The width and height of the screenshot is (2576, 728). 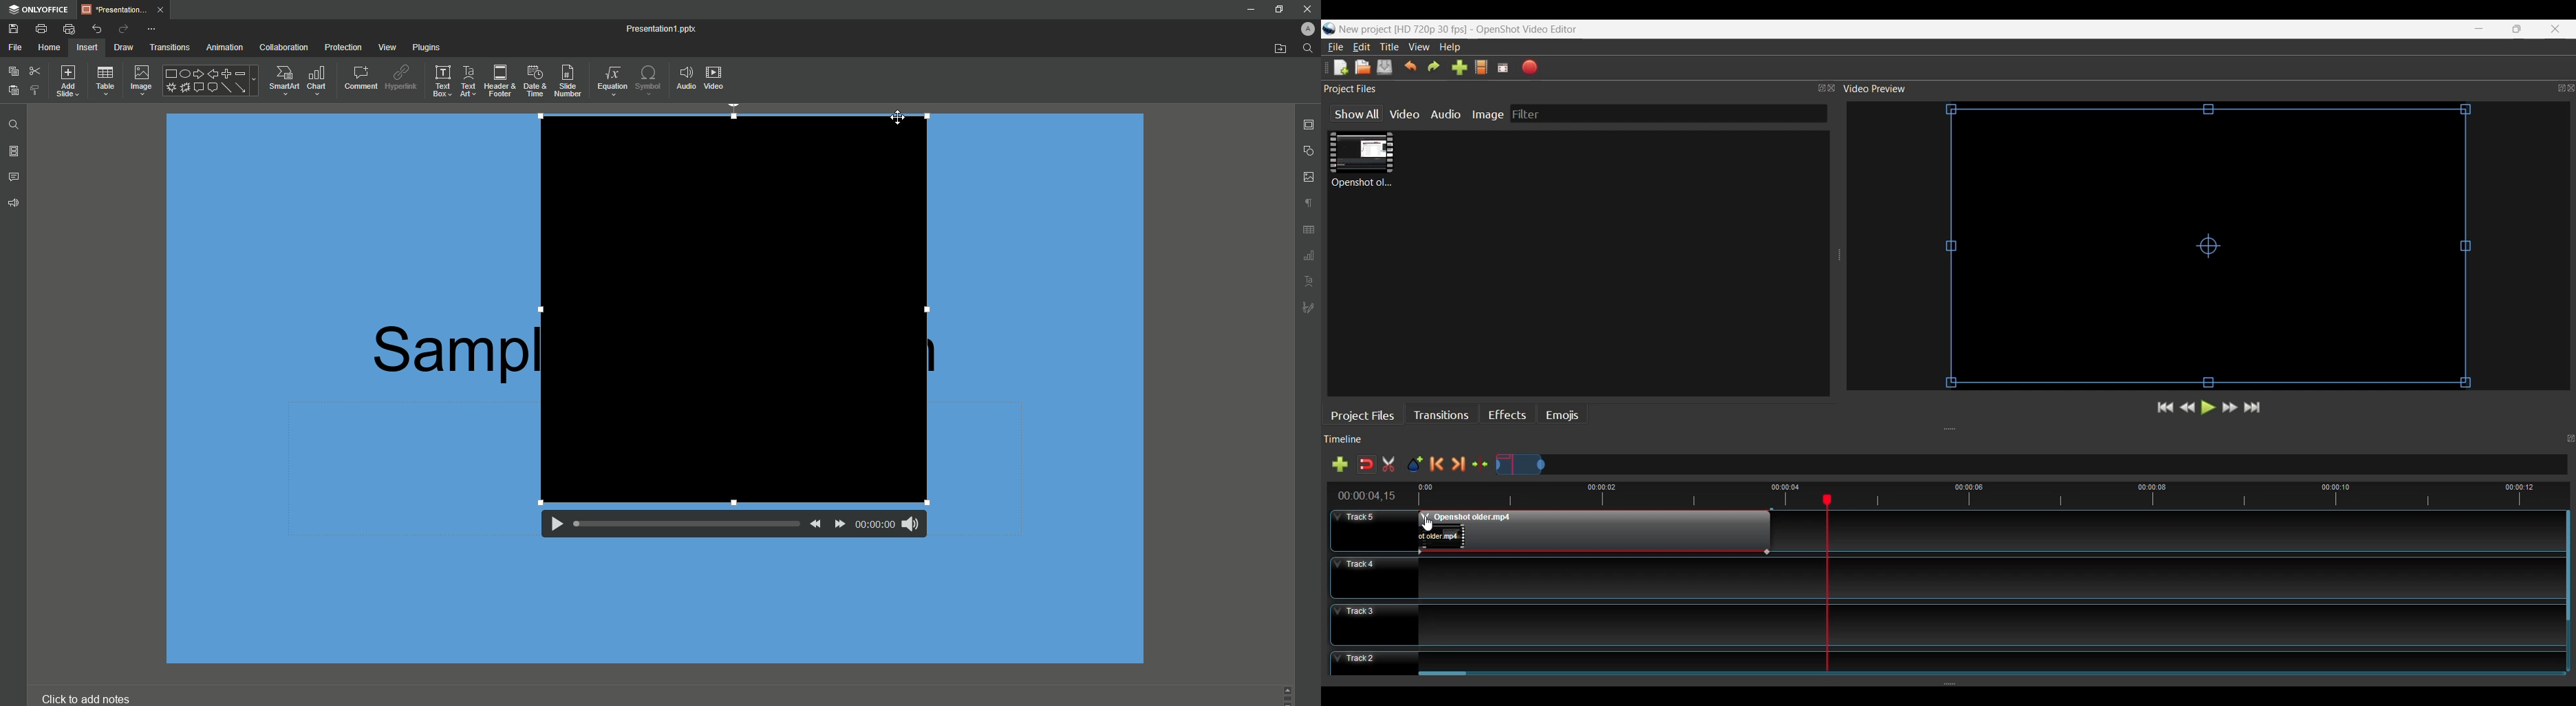 What do you see at coordinates (613, 83) in the screenshot?
I see `Equation` at bounding box center [613, 83].